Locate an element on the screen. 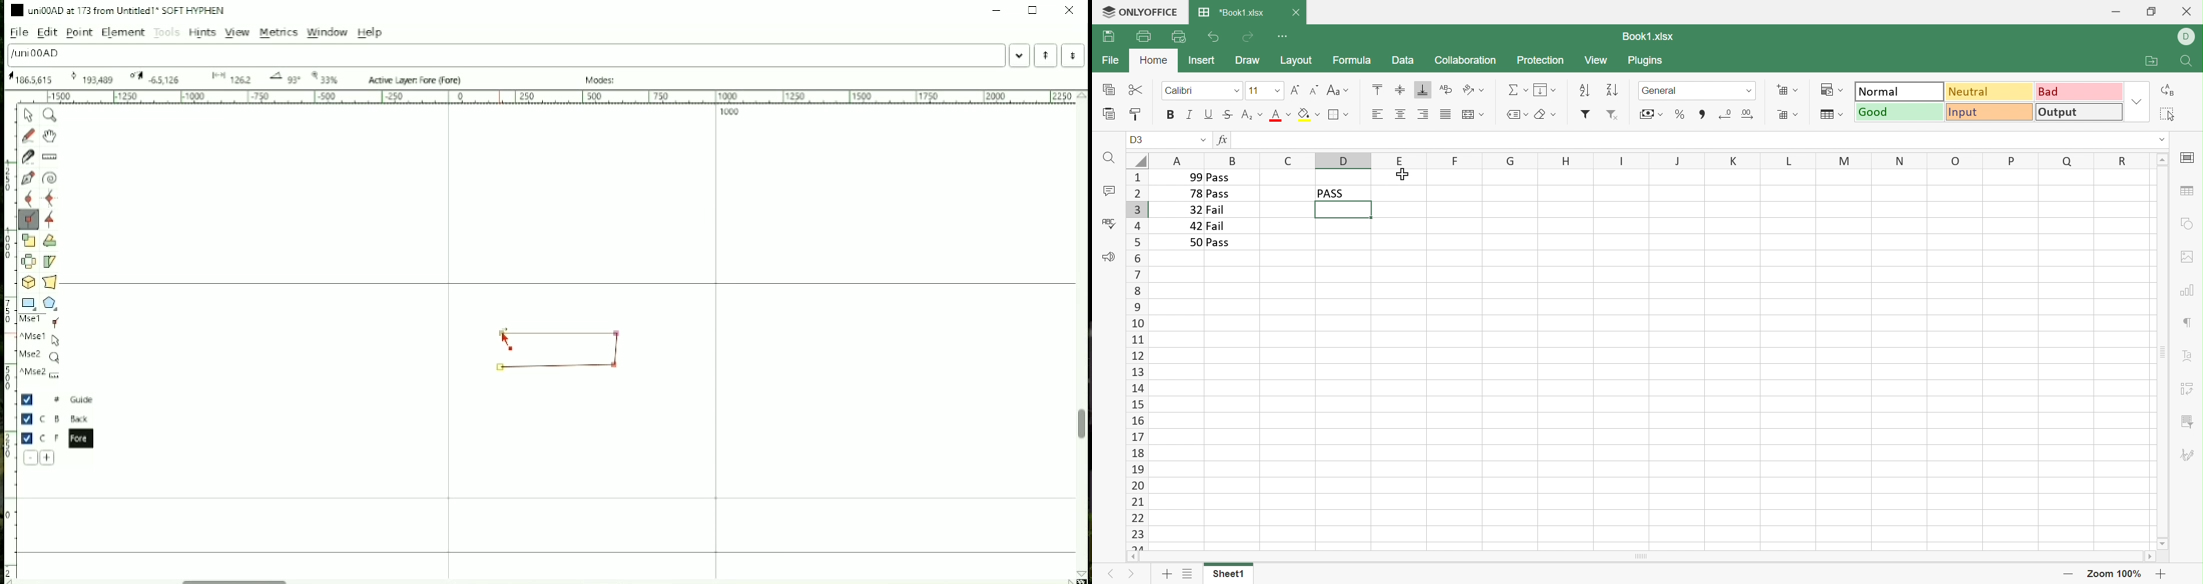 The width and height of the screenshot is (2212, 588). Draw is located at coordinates (1247, 60).